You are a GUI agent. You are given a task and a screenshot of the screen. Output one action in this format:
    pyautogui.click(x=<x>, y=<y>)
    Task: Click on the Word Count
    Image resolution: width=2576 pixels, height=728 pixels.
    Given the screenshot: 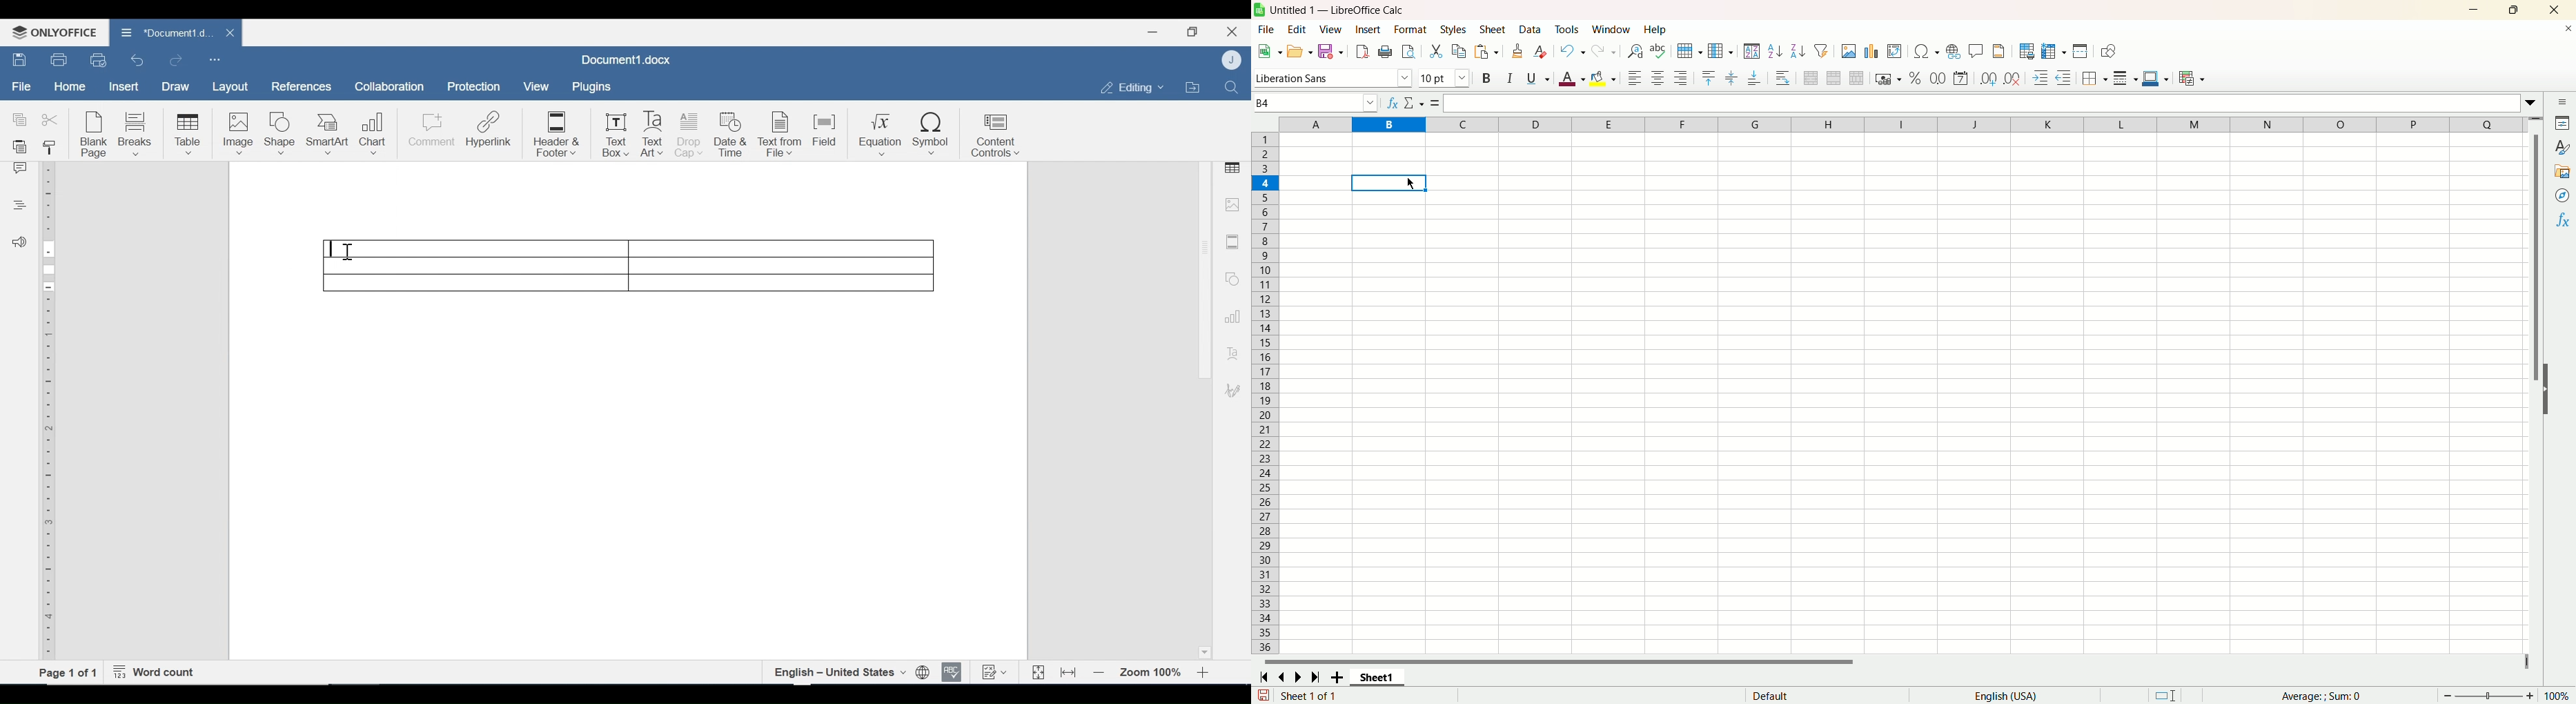 What is the action you would take?
    pyautogui.click(x=157, y=673)
    